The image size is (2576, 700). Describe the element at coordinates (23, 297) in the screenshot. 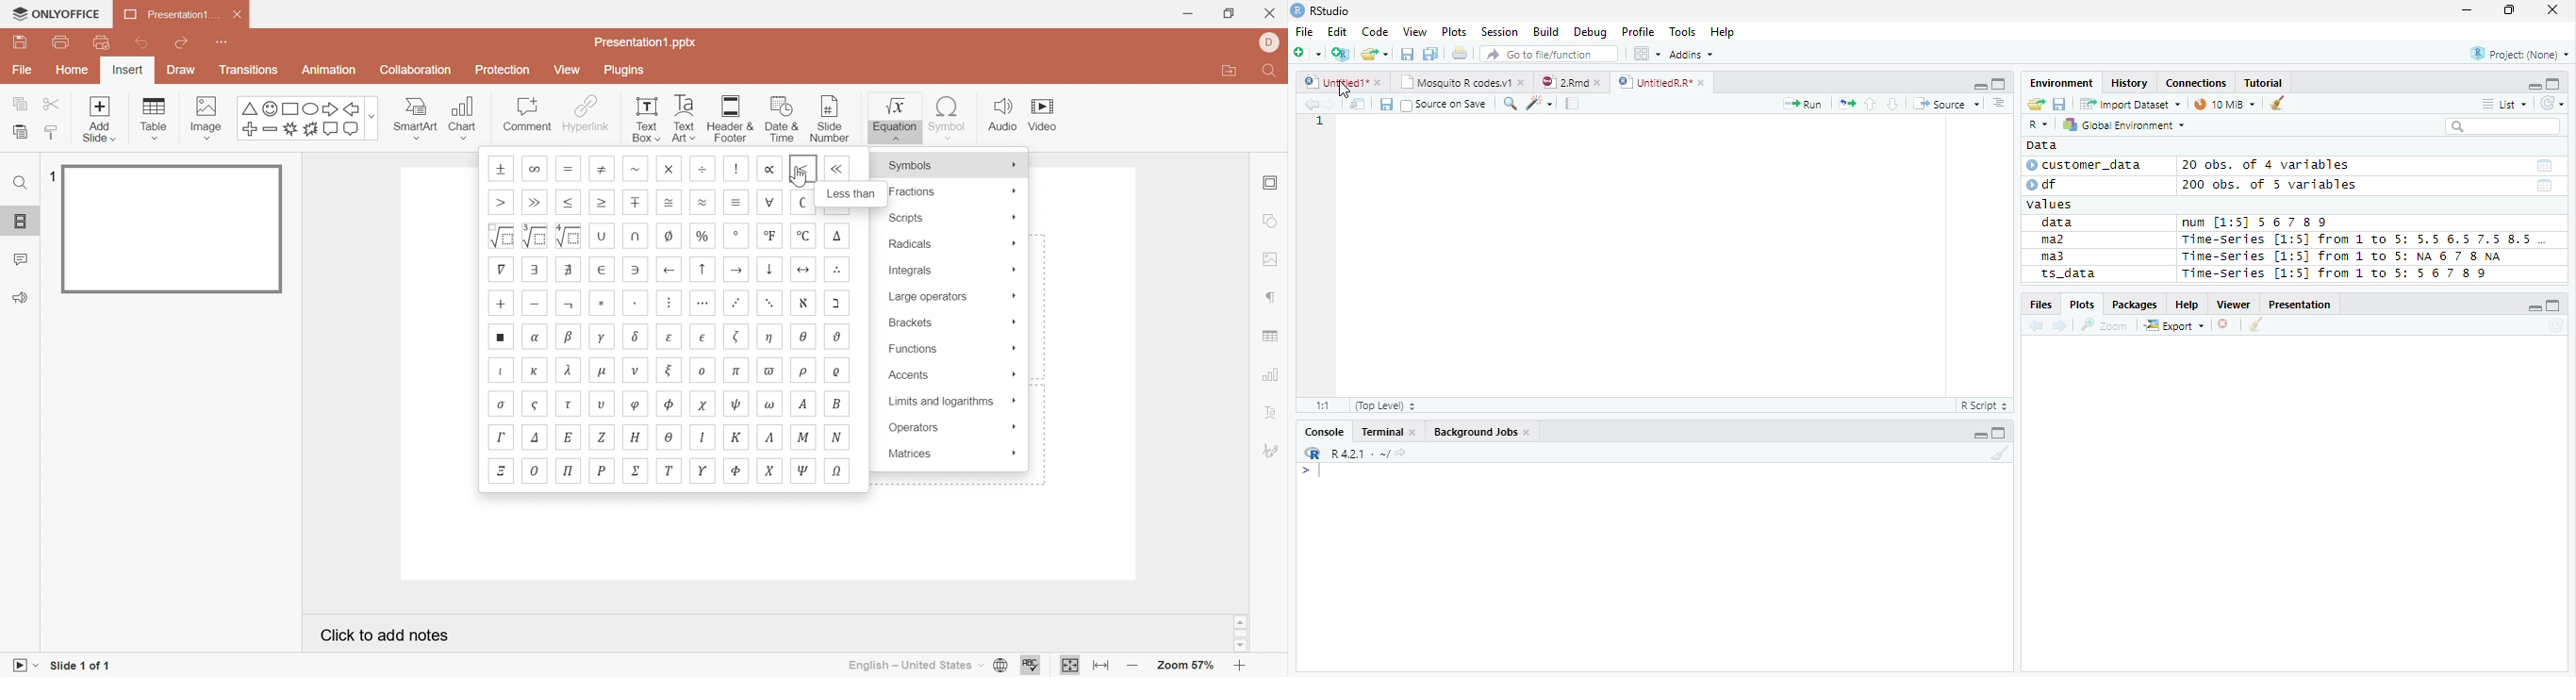

I see `Feedback and support` at that location.